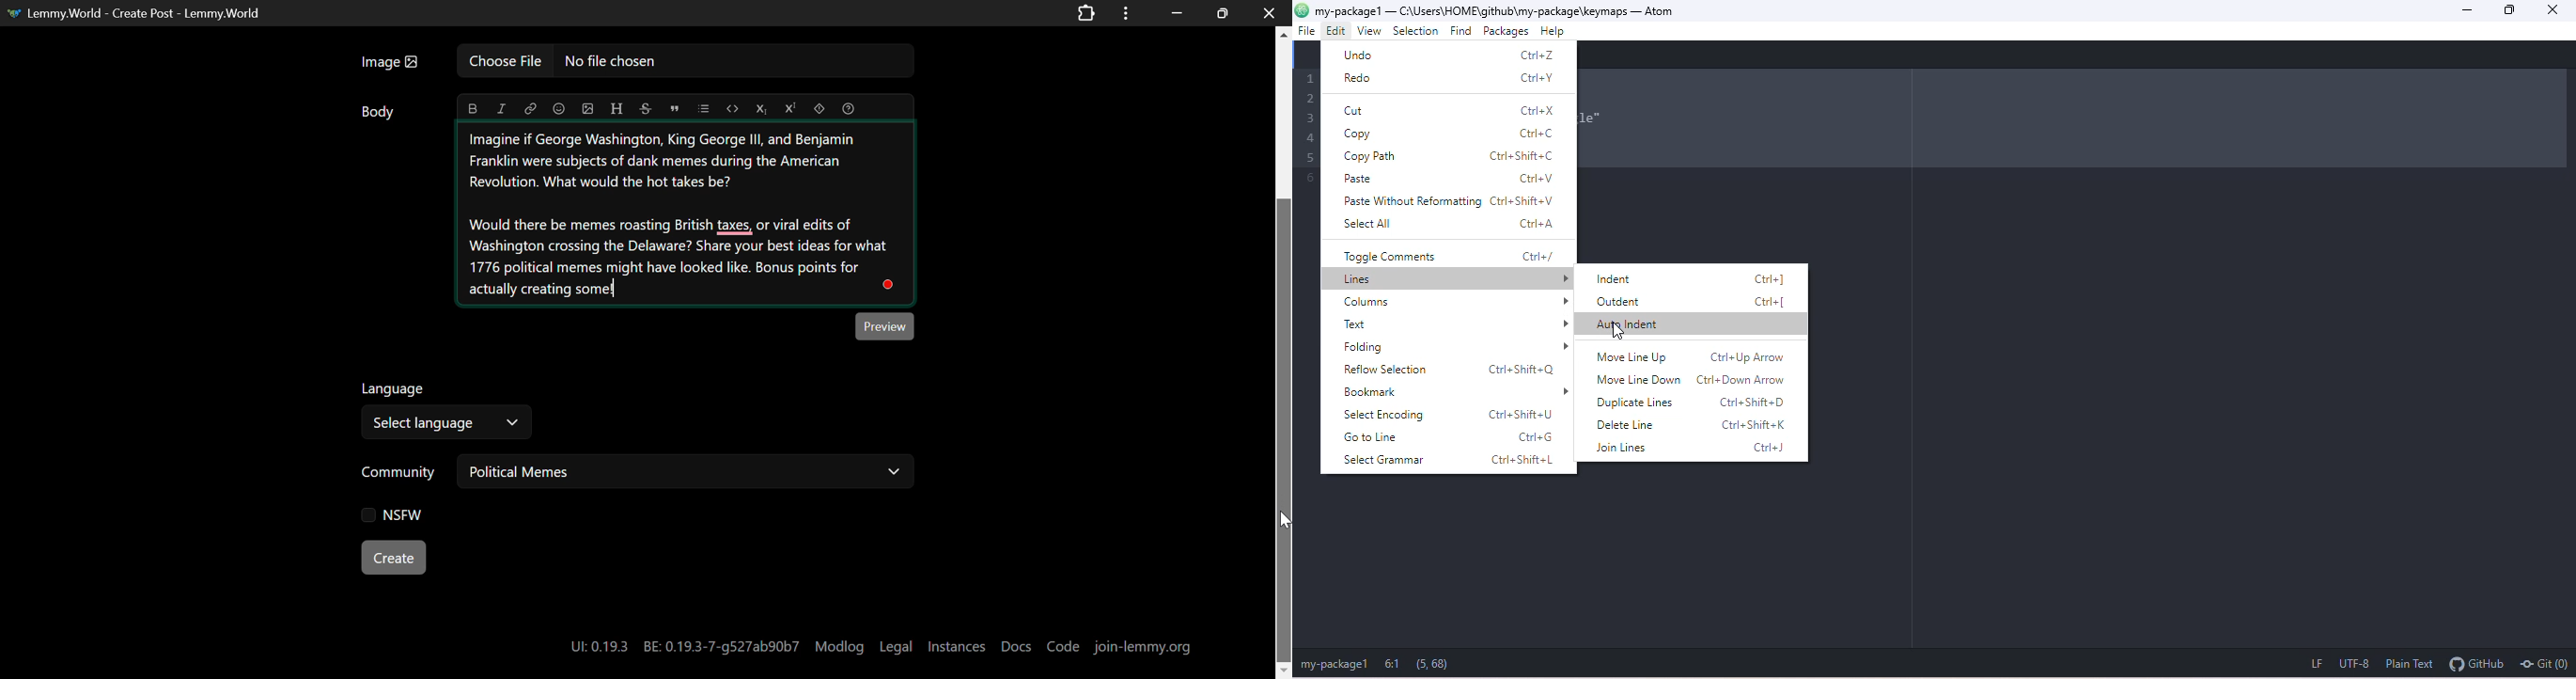 This screenshot has height=700, width=2576. Describe the element at coordinates (1448, 256) in the screenshot. I see `toggle comments` at that location.